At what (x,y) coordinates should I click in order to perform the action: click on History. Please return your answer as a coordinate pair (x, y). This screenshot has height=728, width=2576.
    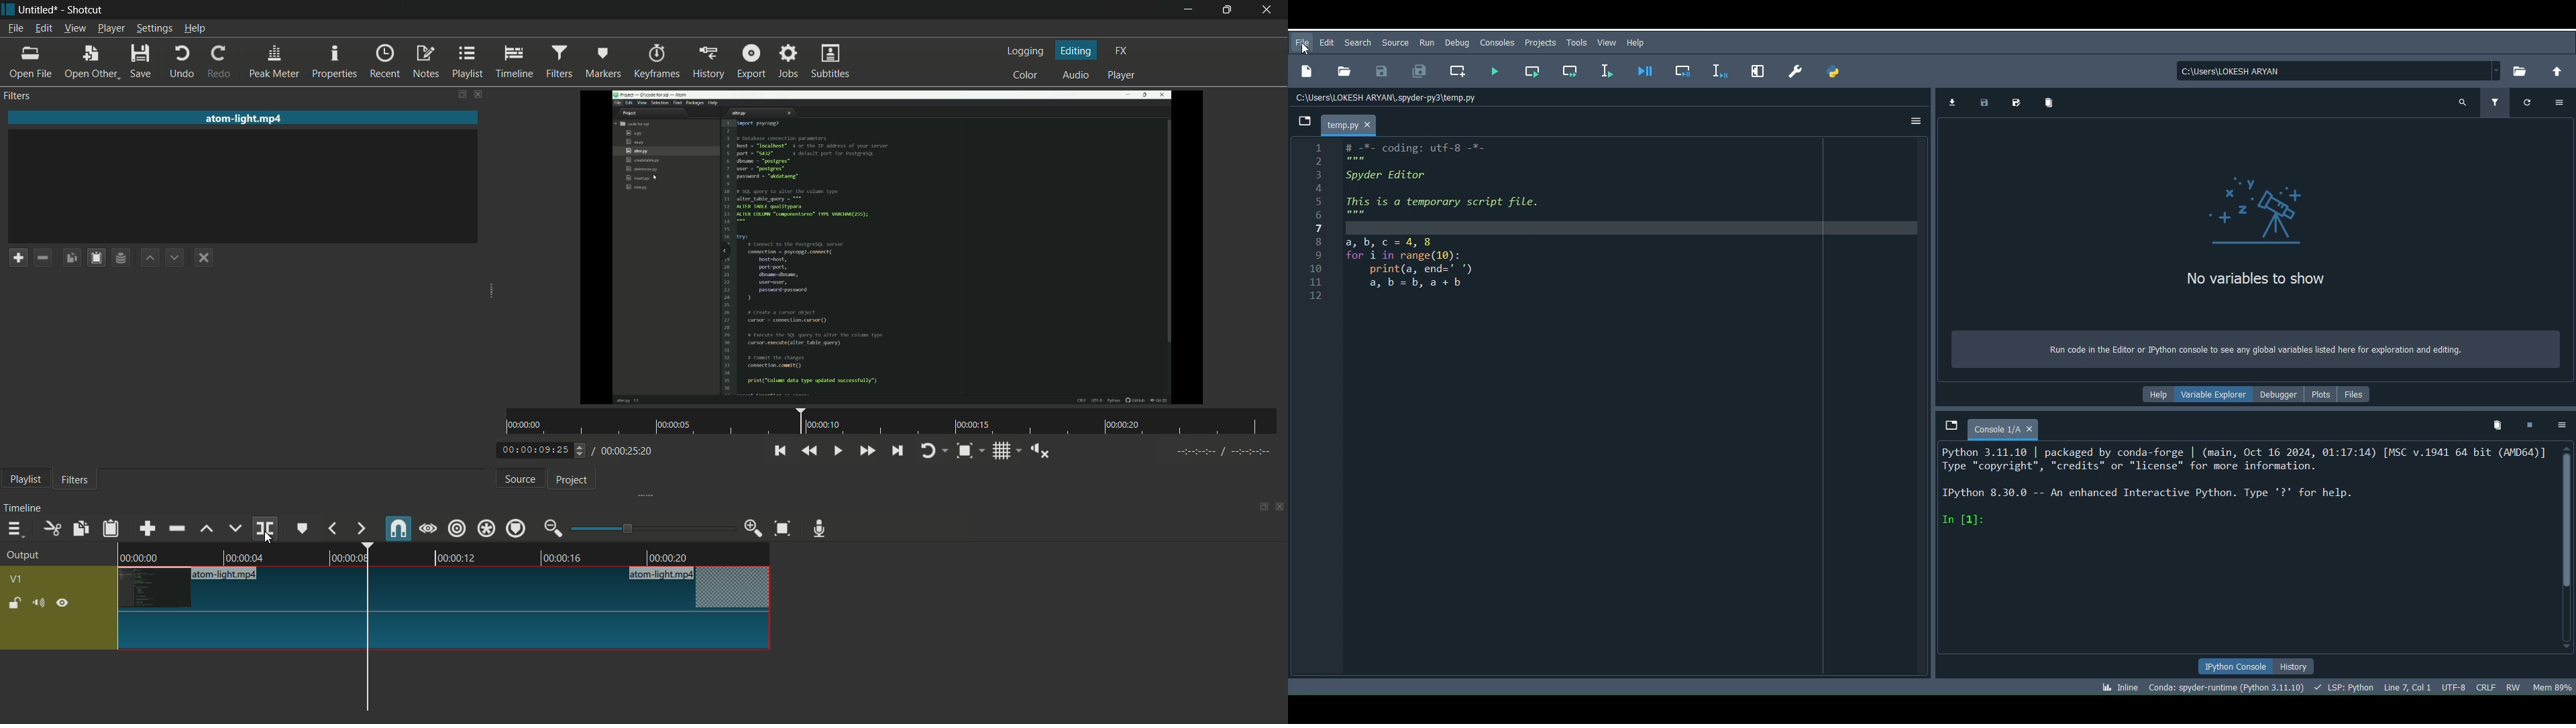
    Looking at the image, I should click on (2293, 668).